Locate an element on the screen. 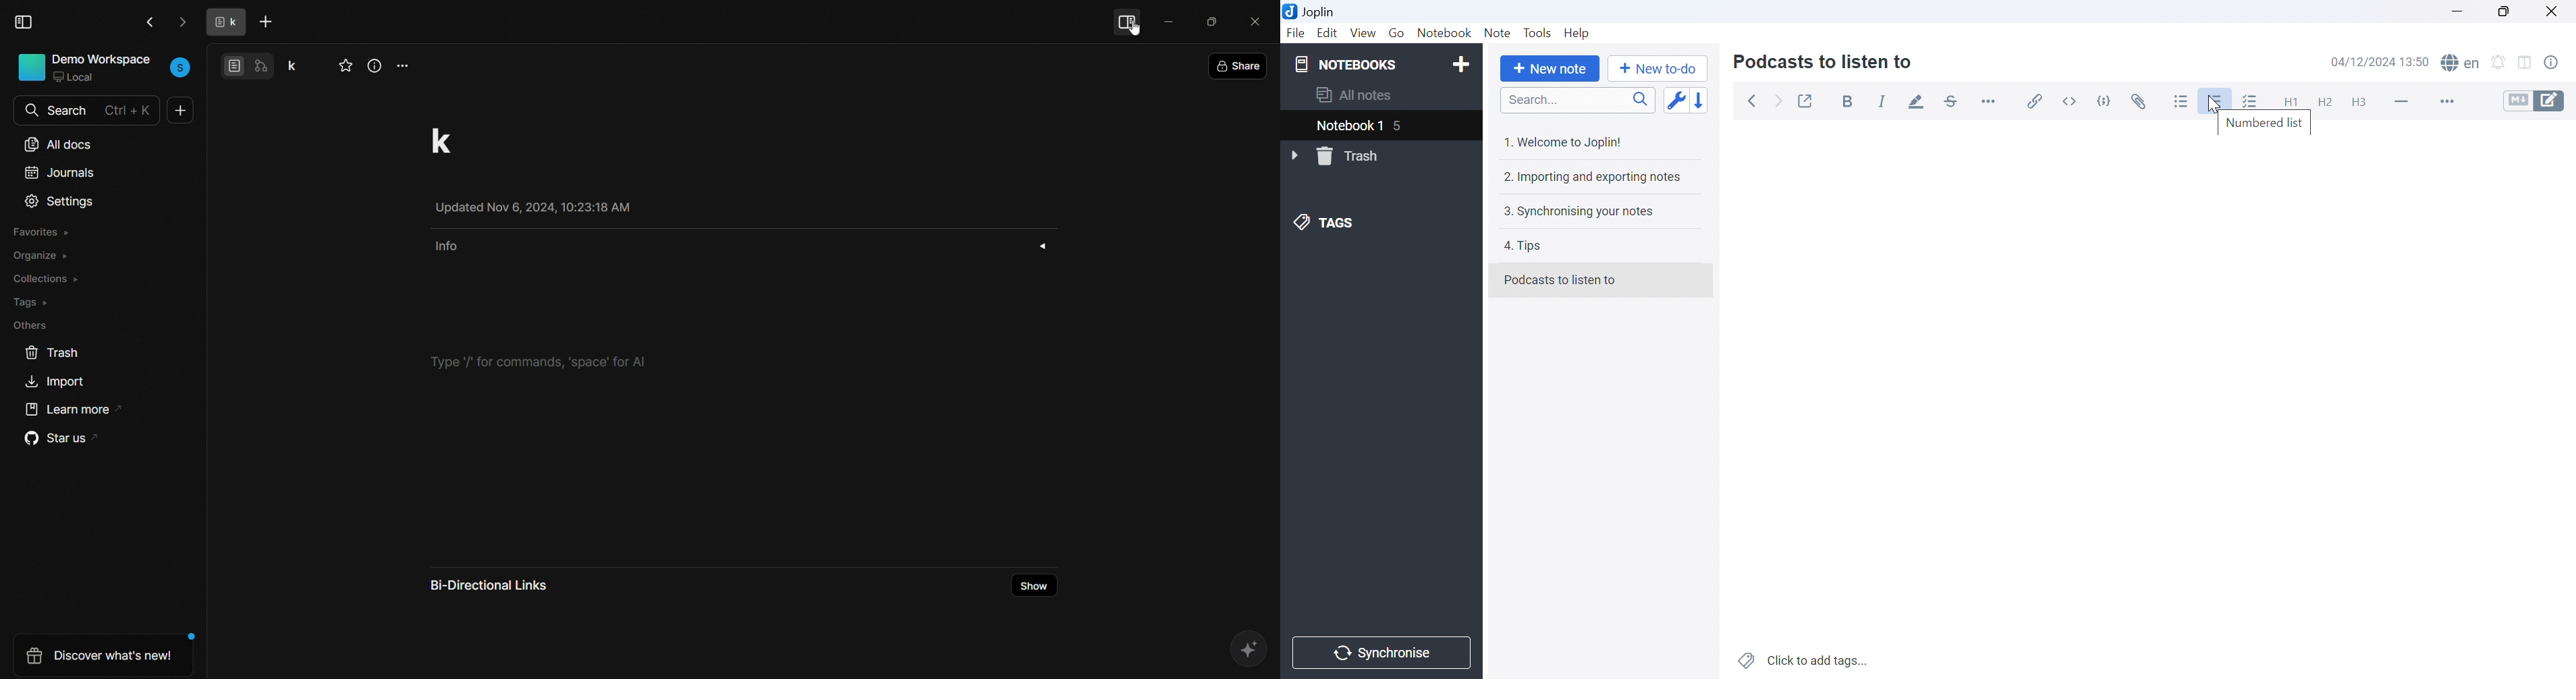 Image resolution: width=2576 pixels, height=700 pixels. Highlight is located at coordinates (1918, 102).